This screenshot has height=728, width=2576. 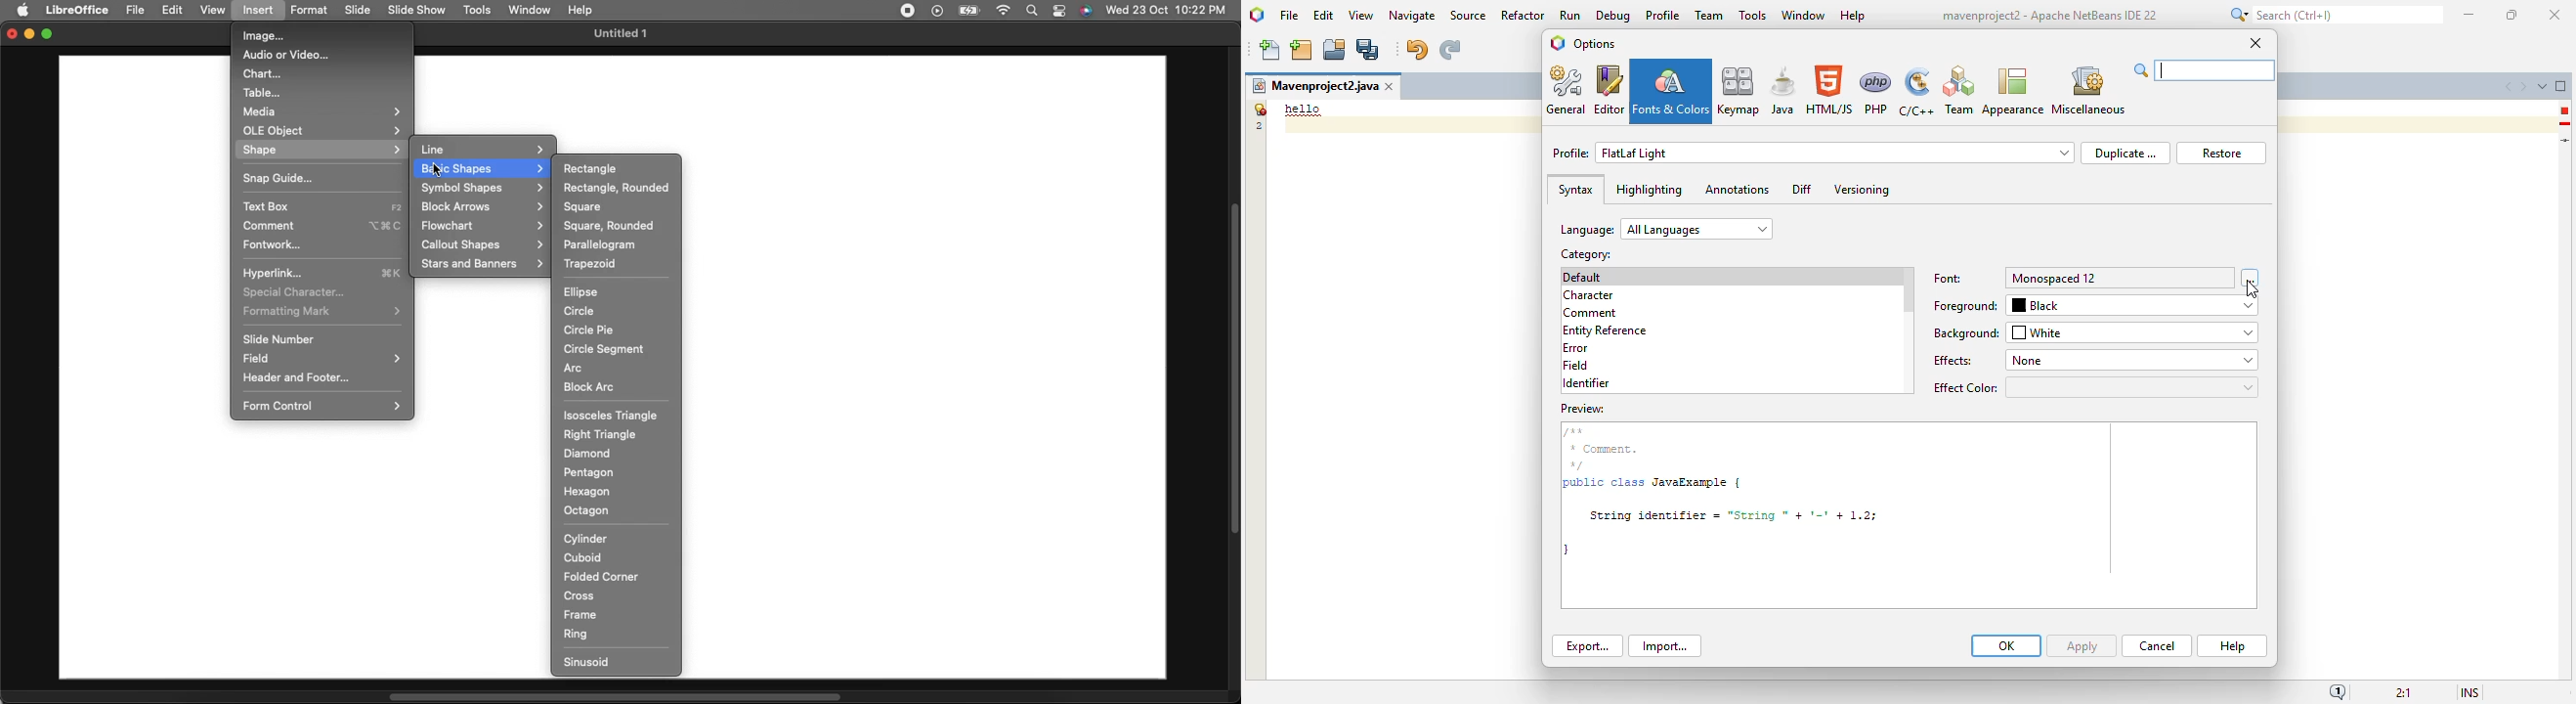 What do you see at coordinates (325, 405) in the screenshot?
I see `Form control` at bounding box center [325, 405].